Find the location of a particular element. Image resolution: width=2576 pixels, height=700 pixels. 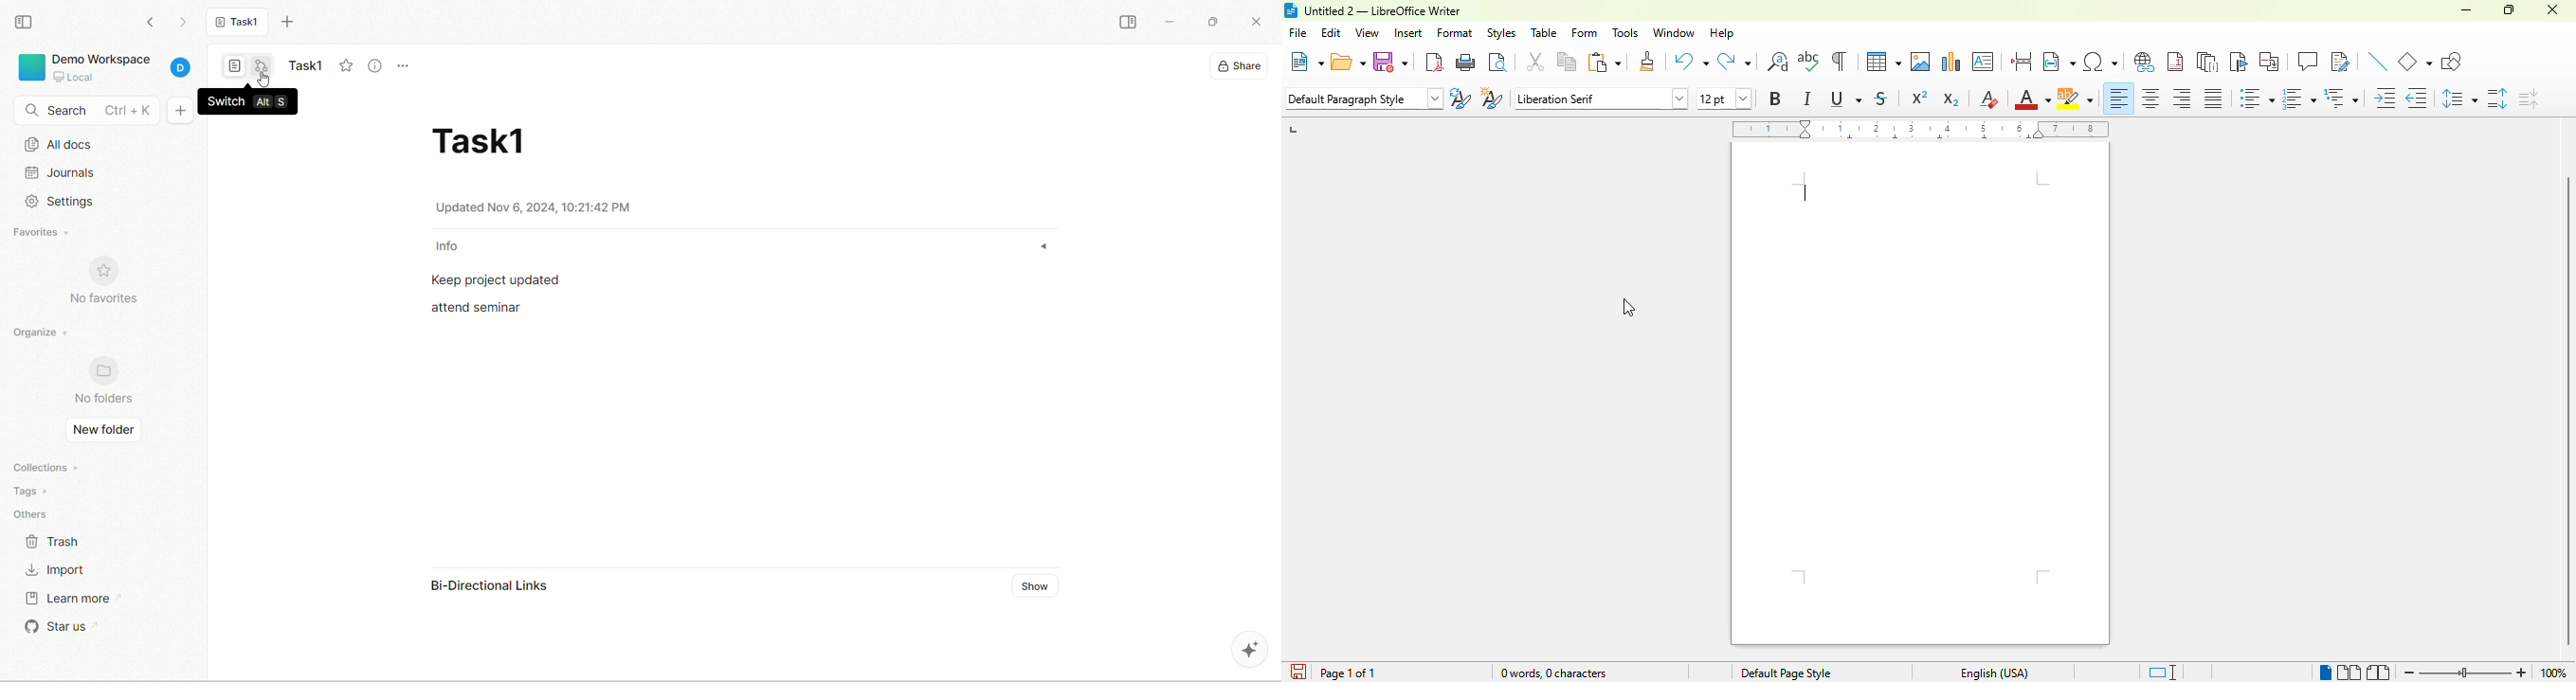

minimize is located at coordinates (1172, 24).